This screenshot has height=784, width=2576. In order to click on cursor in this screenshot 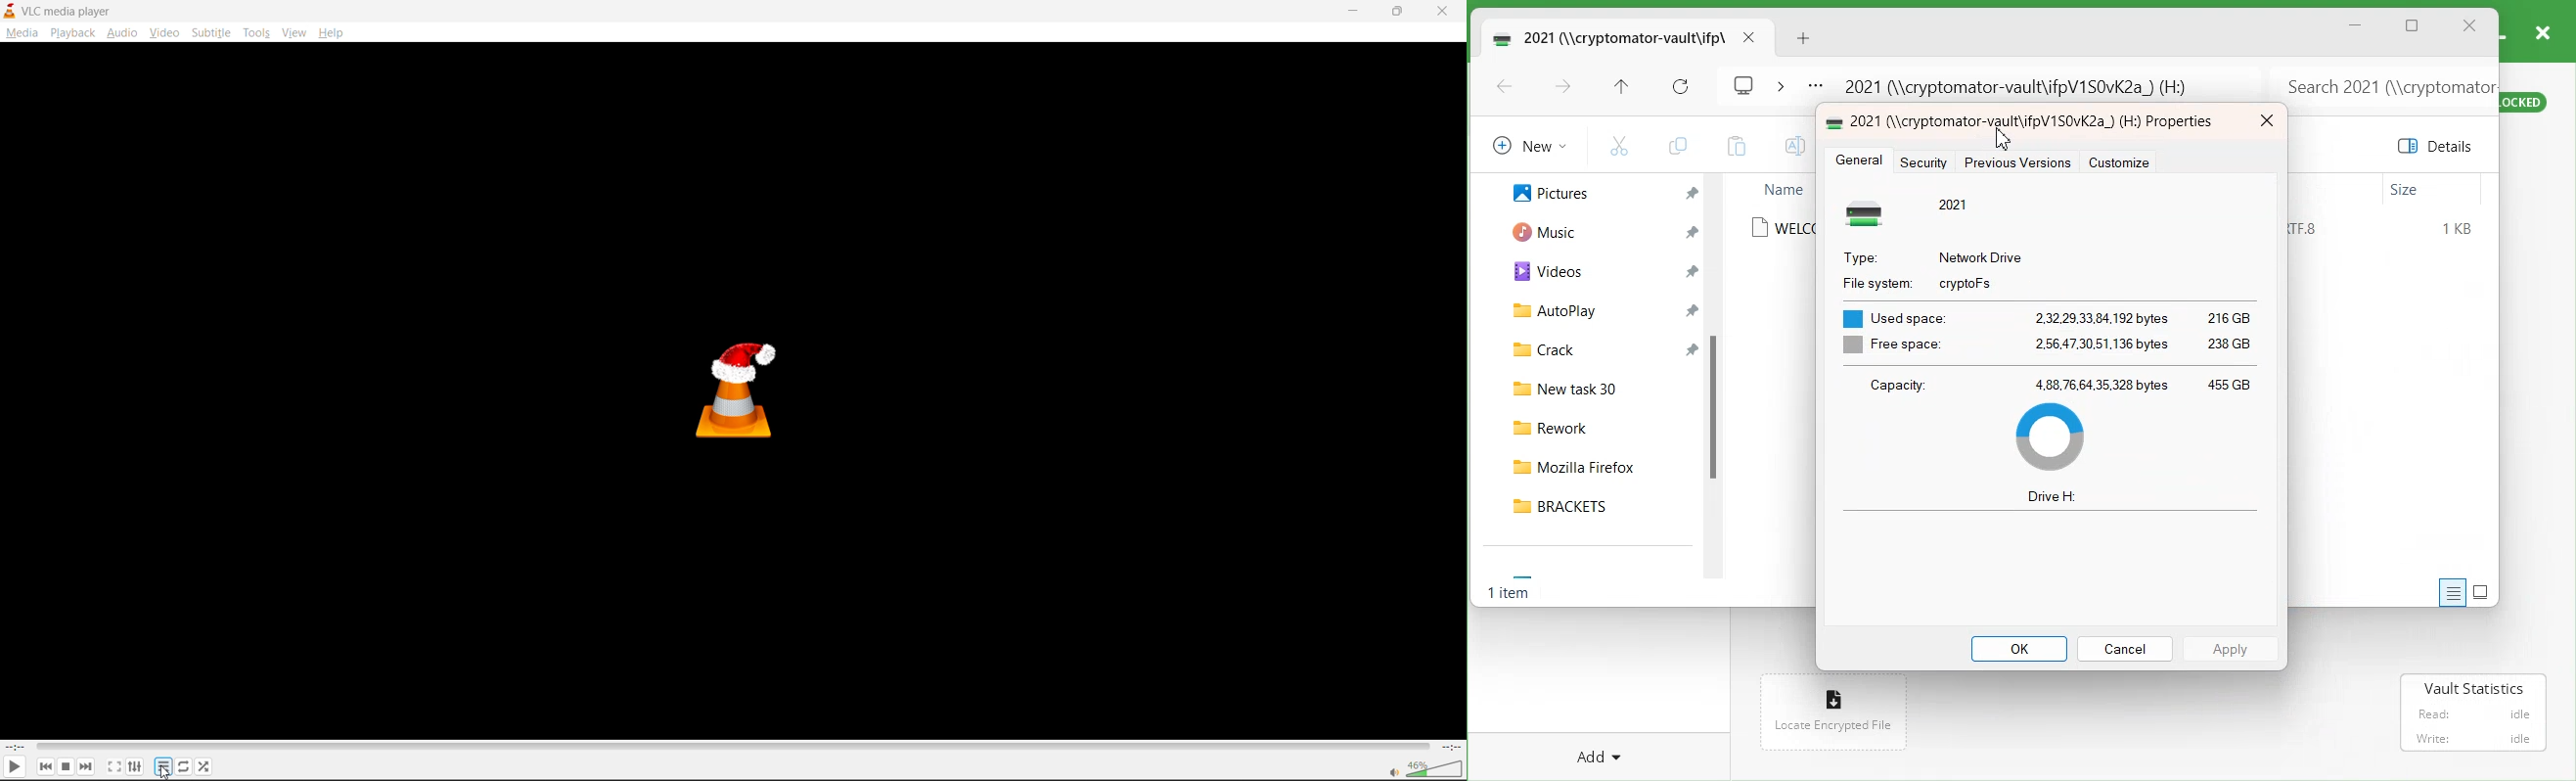, I will do `click(164, 774)`.